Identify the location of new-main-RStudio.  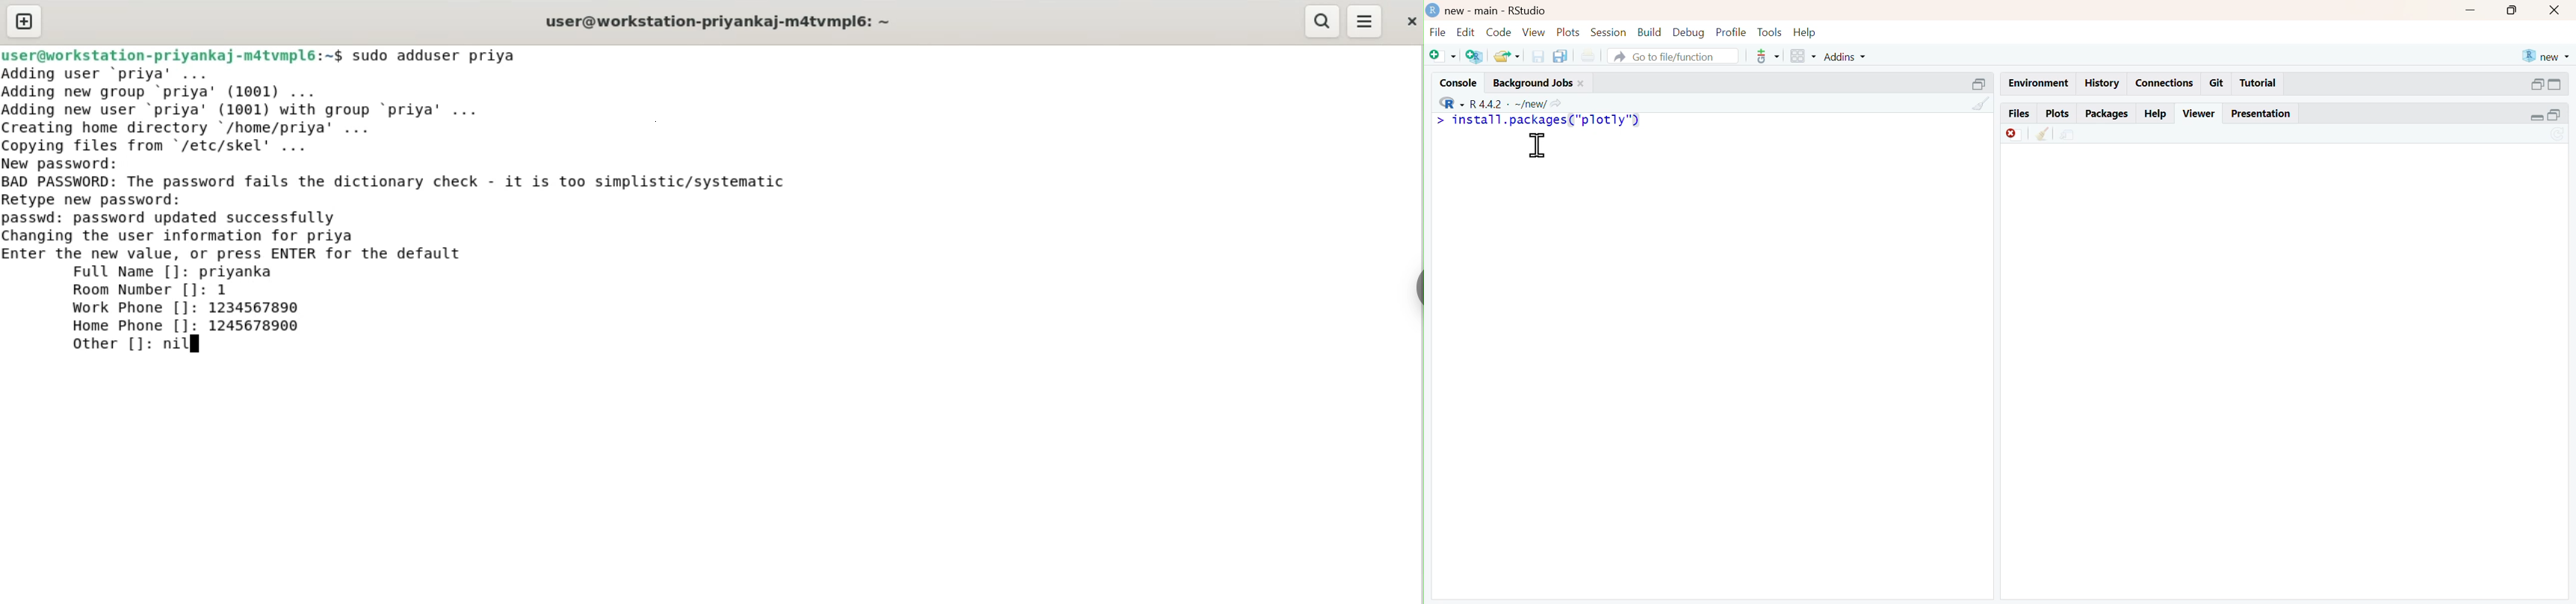
(1498, 10).